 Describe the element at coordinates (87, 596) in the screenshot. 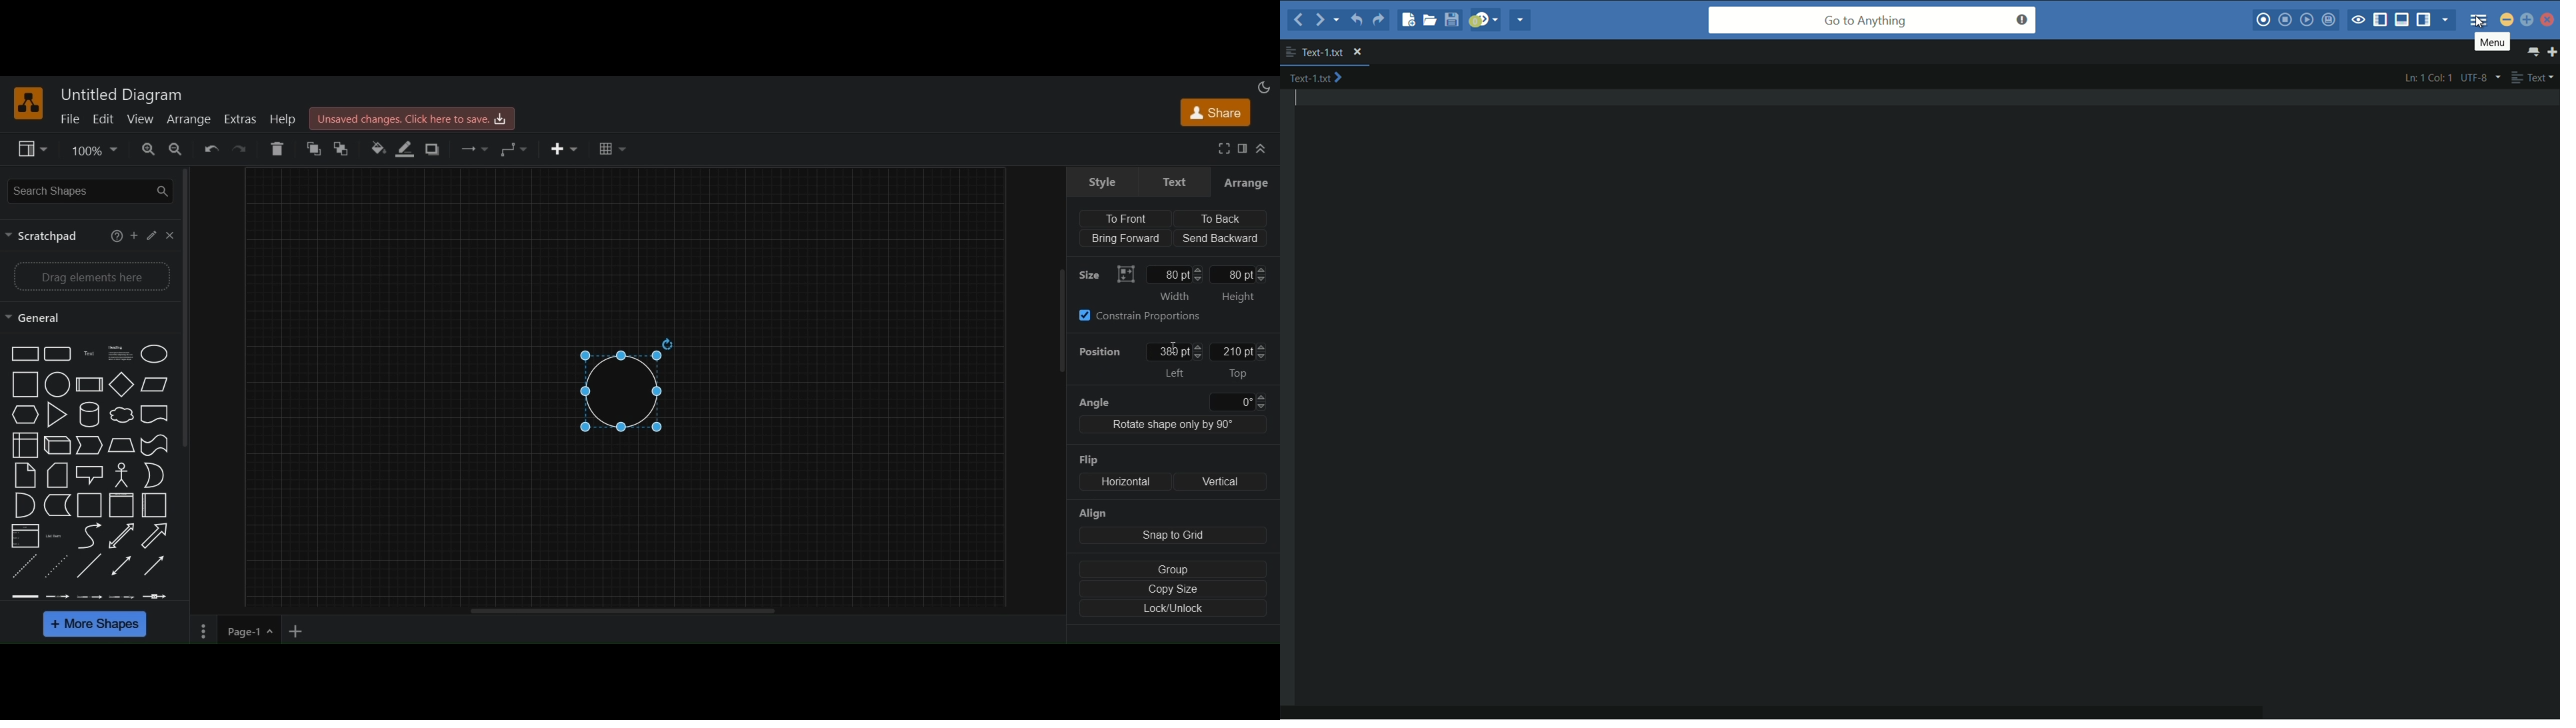

I see `dashed` at that location.